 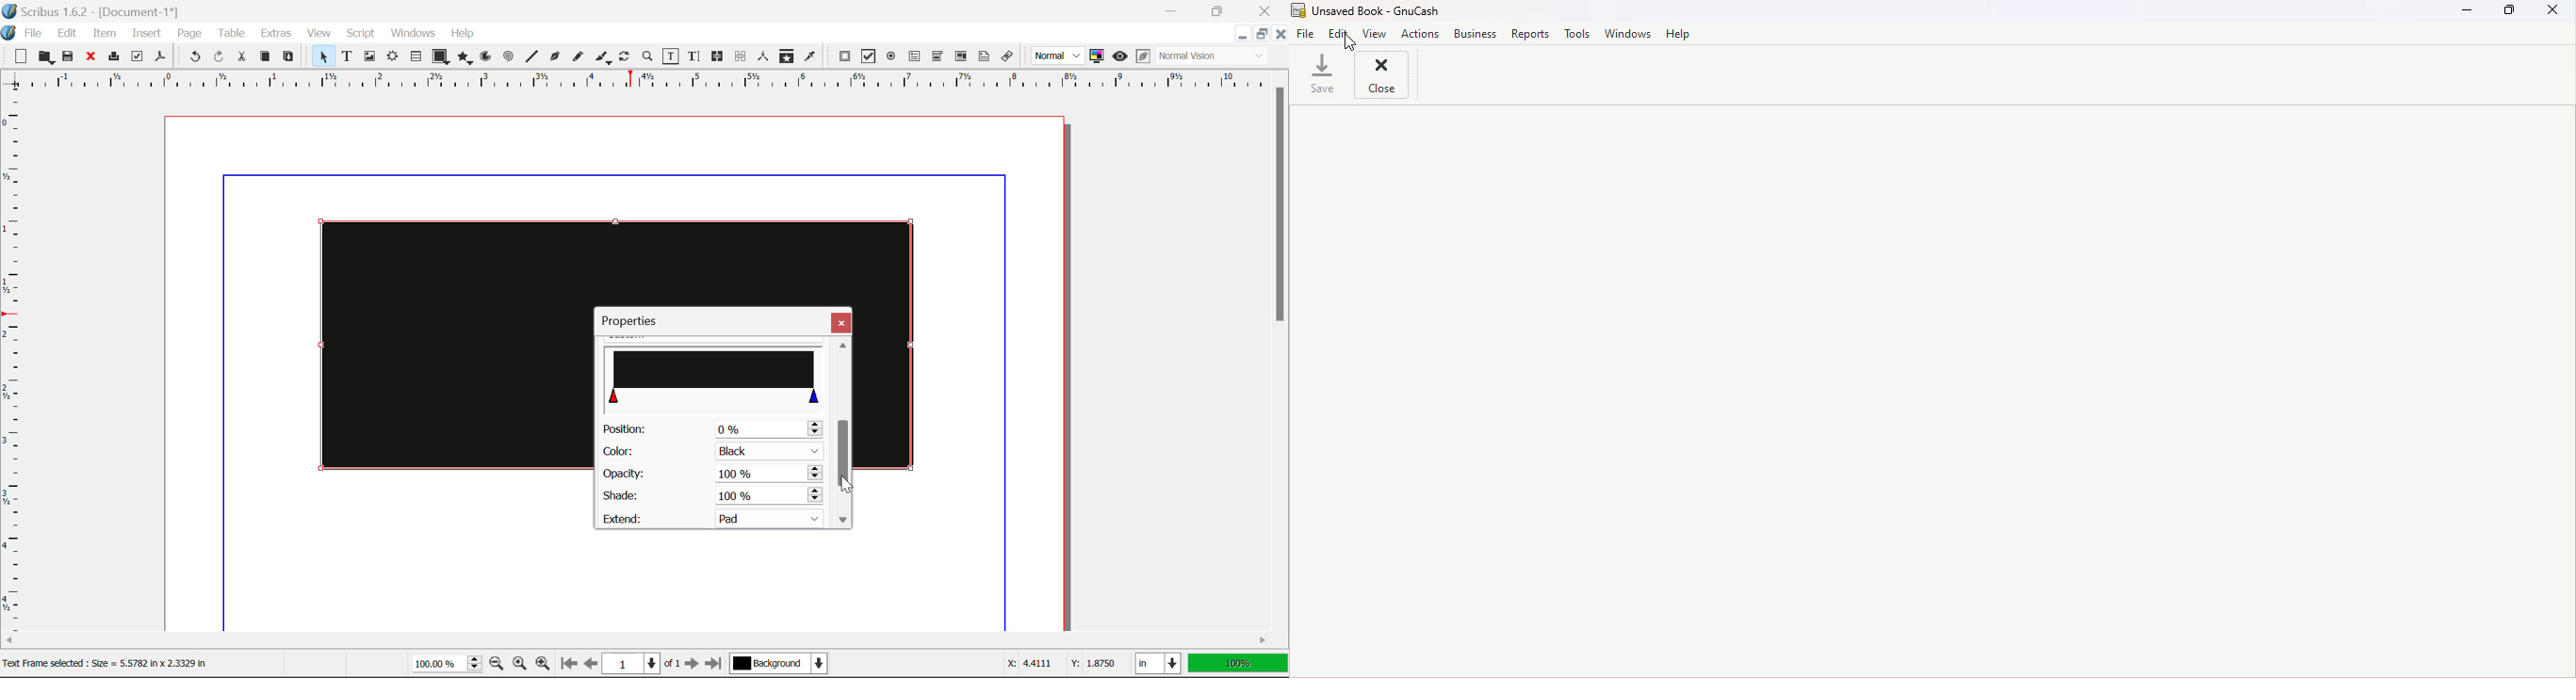 What do you see at coordinates (2555, 9) in the screenshot?
I see `Close` at bounding box center [2555, 9].